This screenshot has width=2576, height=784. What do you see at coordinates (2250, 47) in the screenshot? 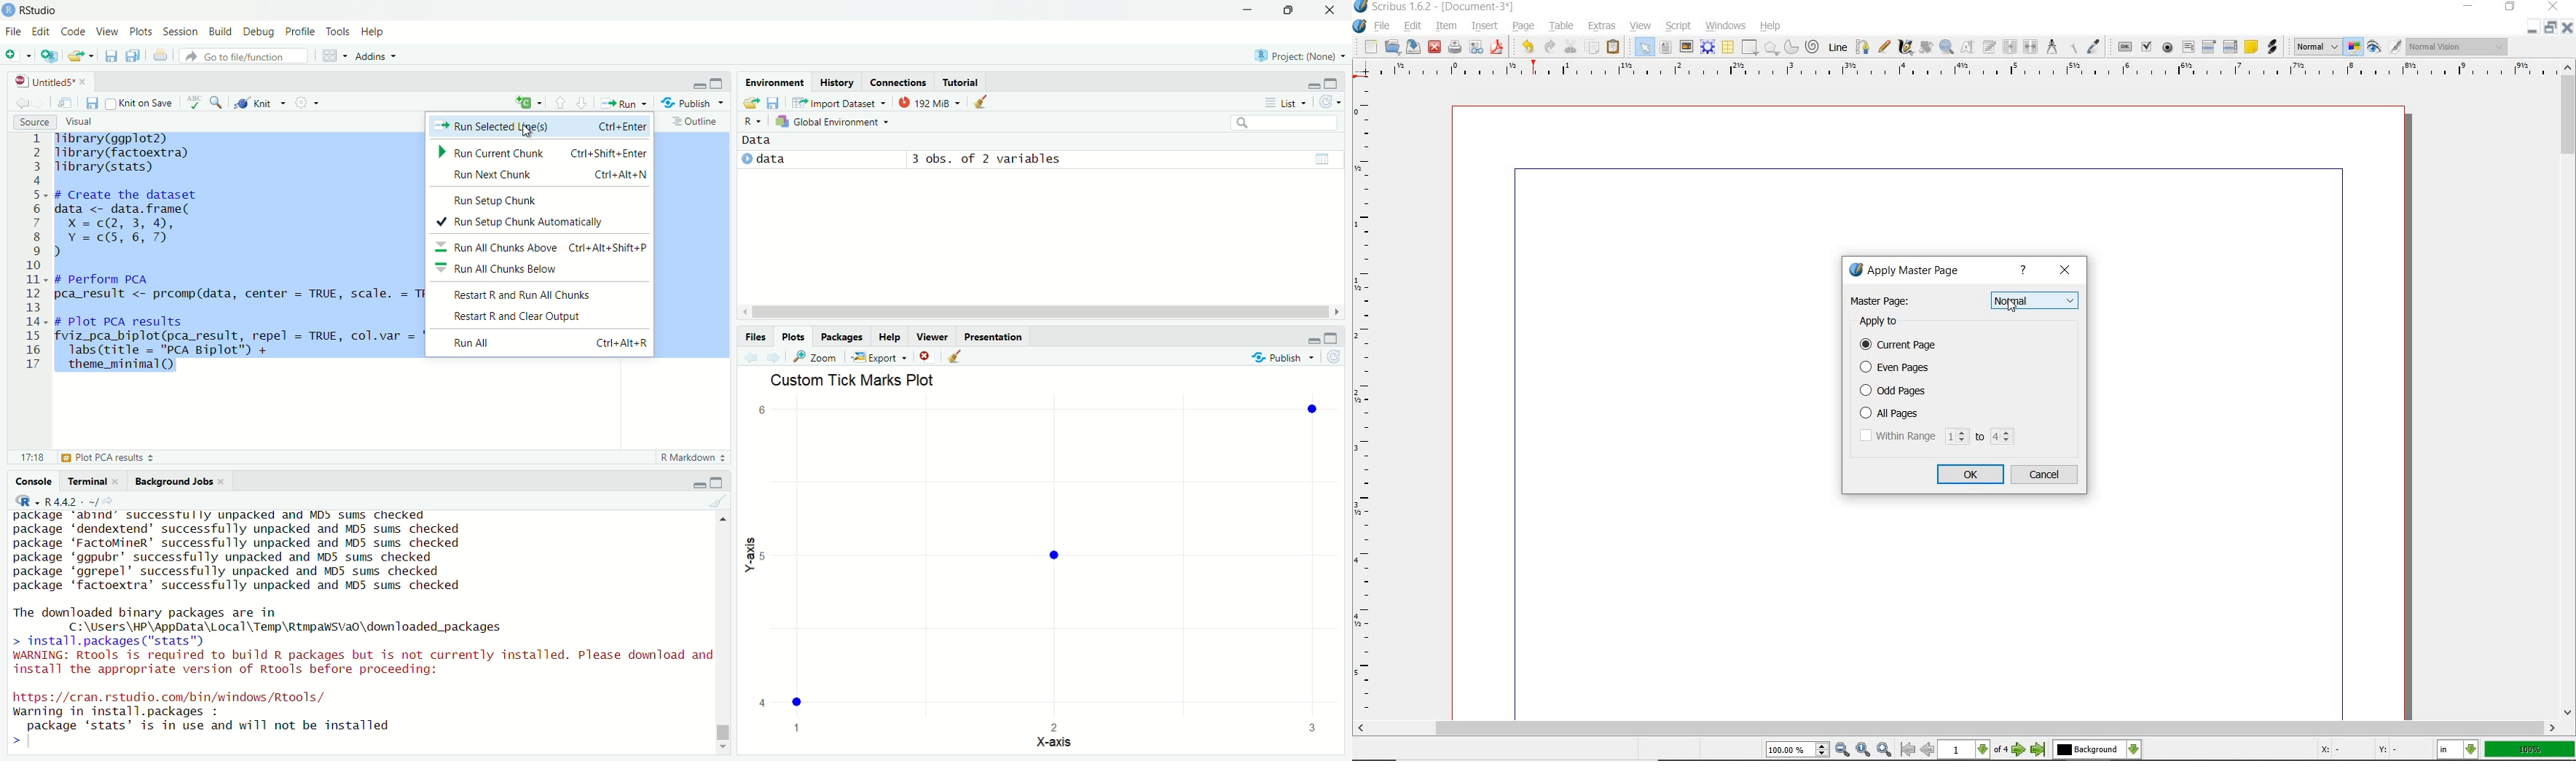
I see `text annotation` at bounding box center [2250, 47].